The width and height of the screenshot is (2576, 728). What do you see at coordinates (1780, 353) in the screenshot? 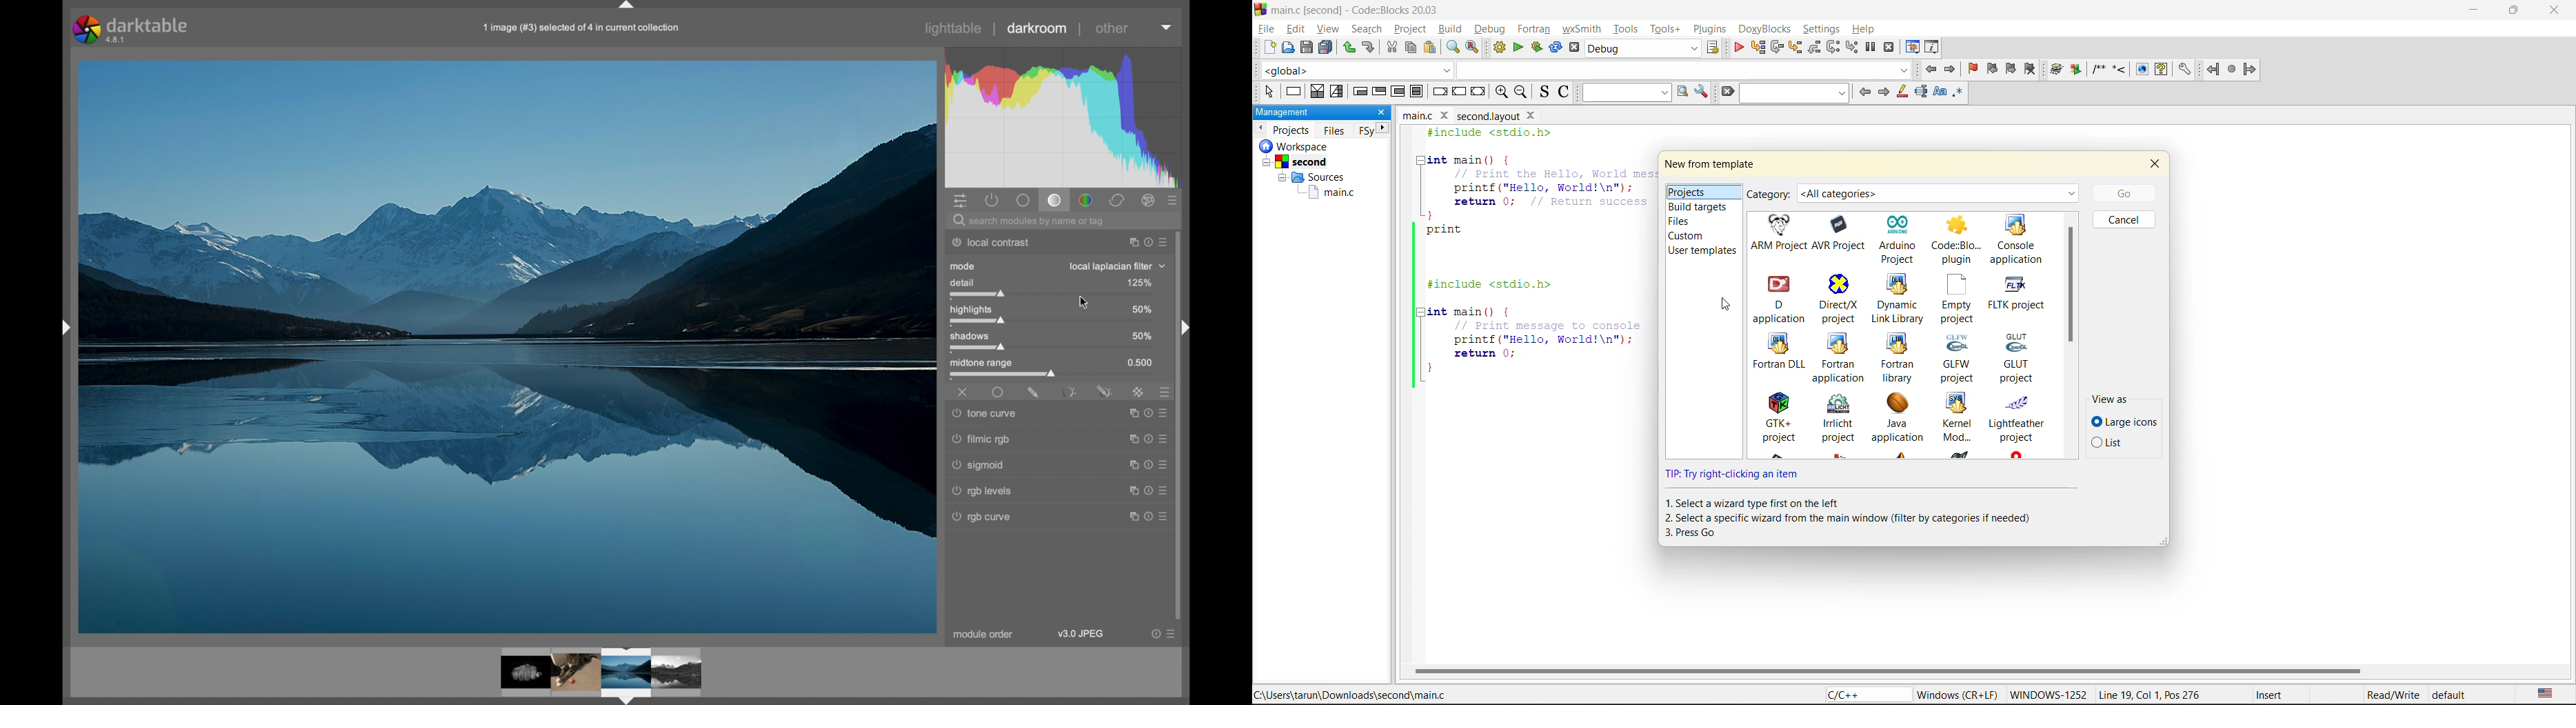
I see `fortran dll` at bounding box center [1780, 353].